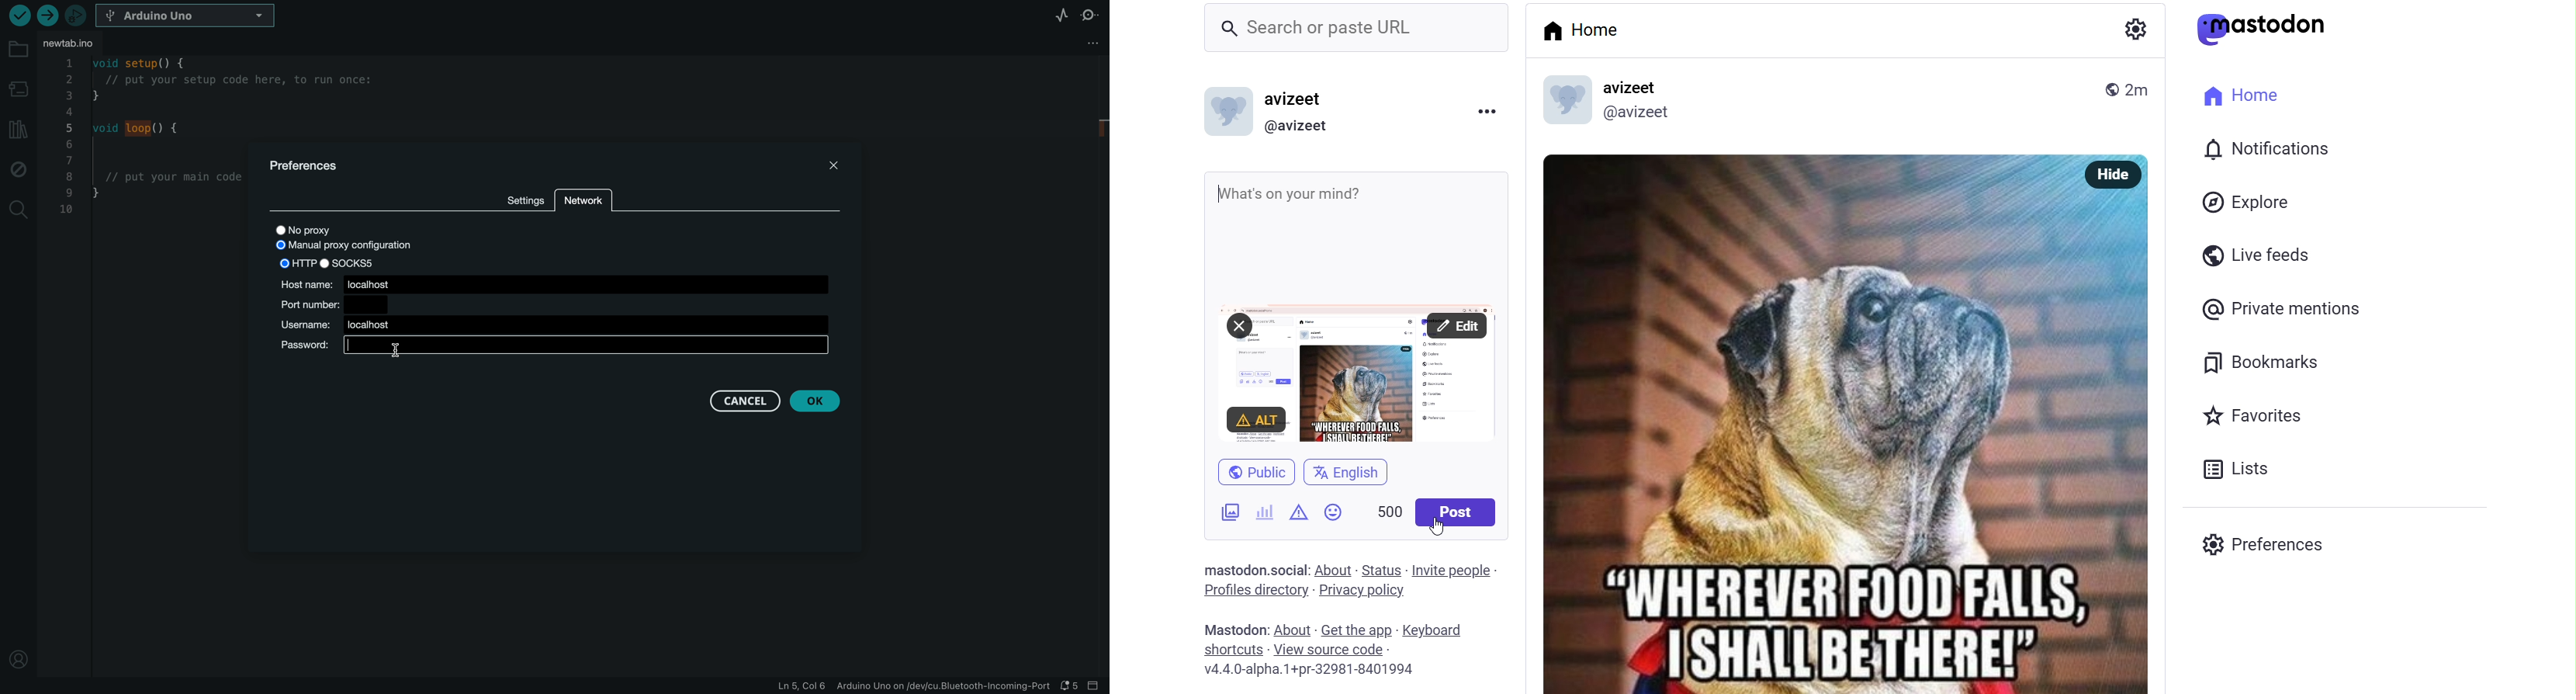 This screenshot has width=2576, height=700. Describe the element at coordinates (2265, 28) in the screenshot. I see `mastodon` at that location.